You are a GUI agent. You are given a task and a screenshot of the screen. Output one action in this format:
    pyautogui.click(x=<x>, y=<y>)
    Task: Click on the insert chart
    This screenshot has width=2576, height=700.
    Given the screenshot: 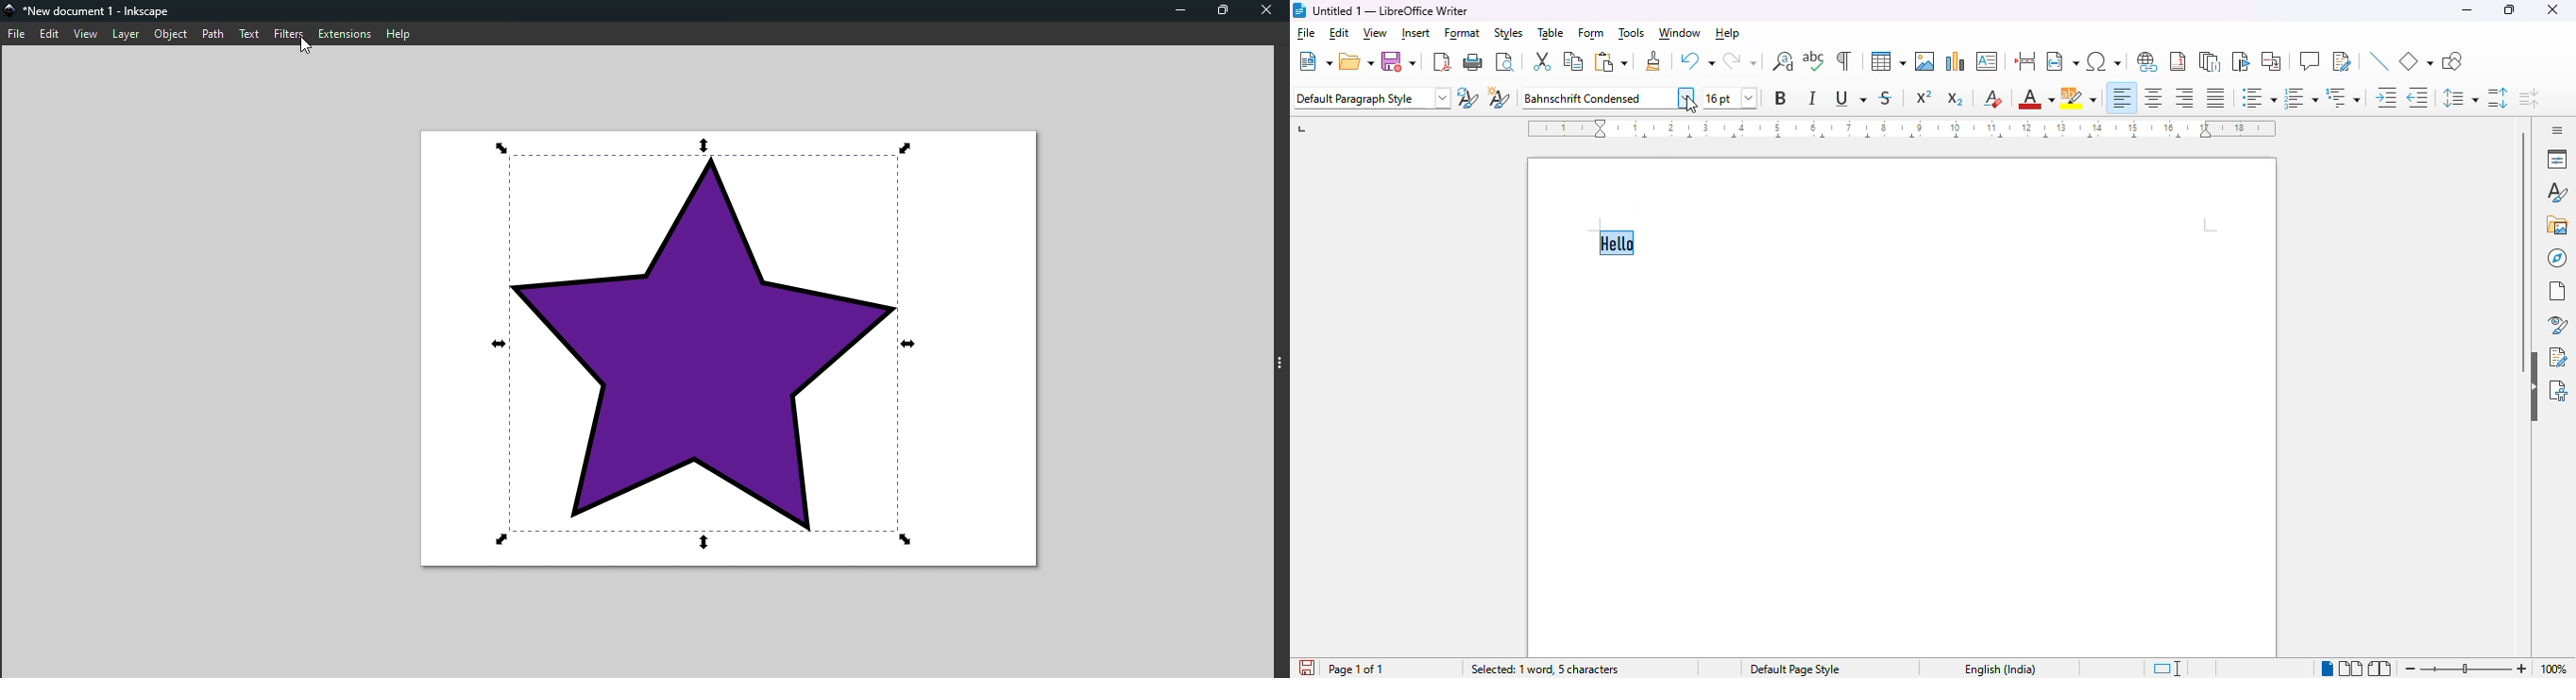 What is the action you would take?
    pyautogui.click(x=1956, y=60)
    